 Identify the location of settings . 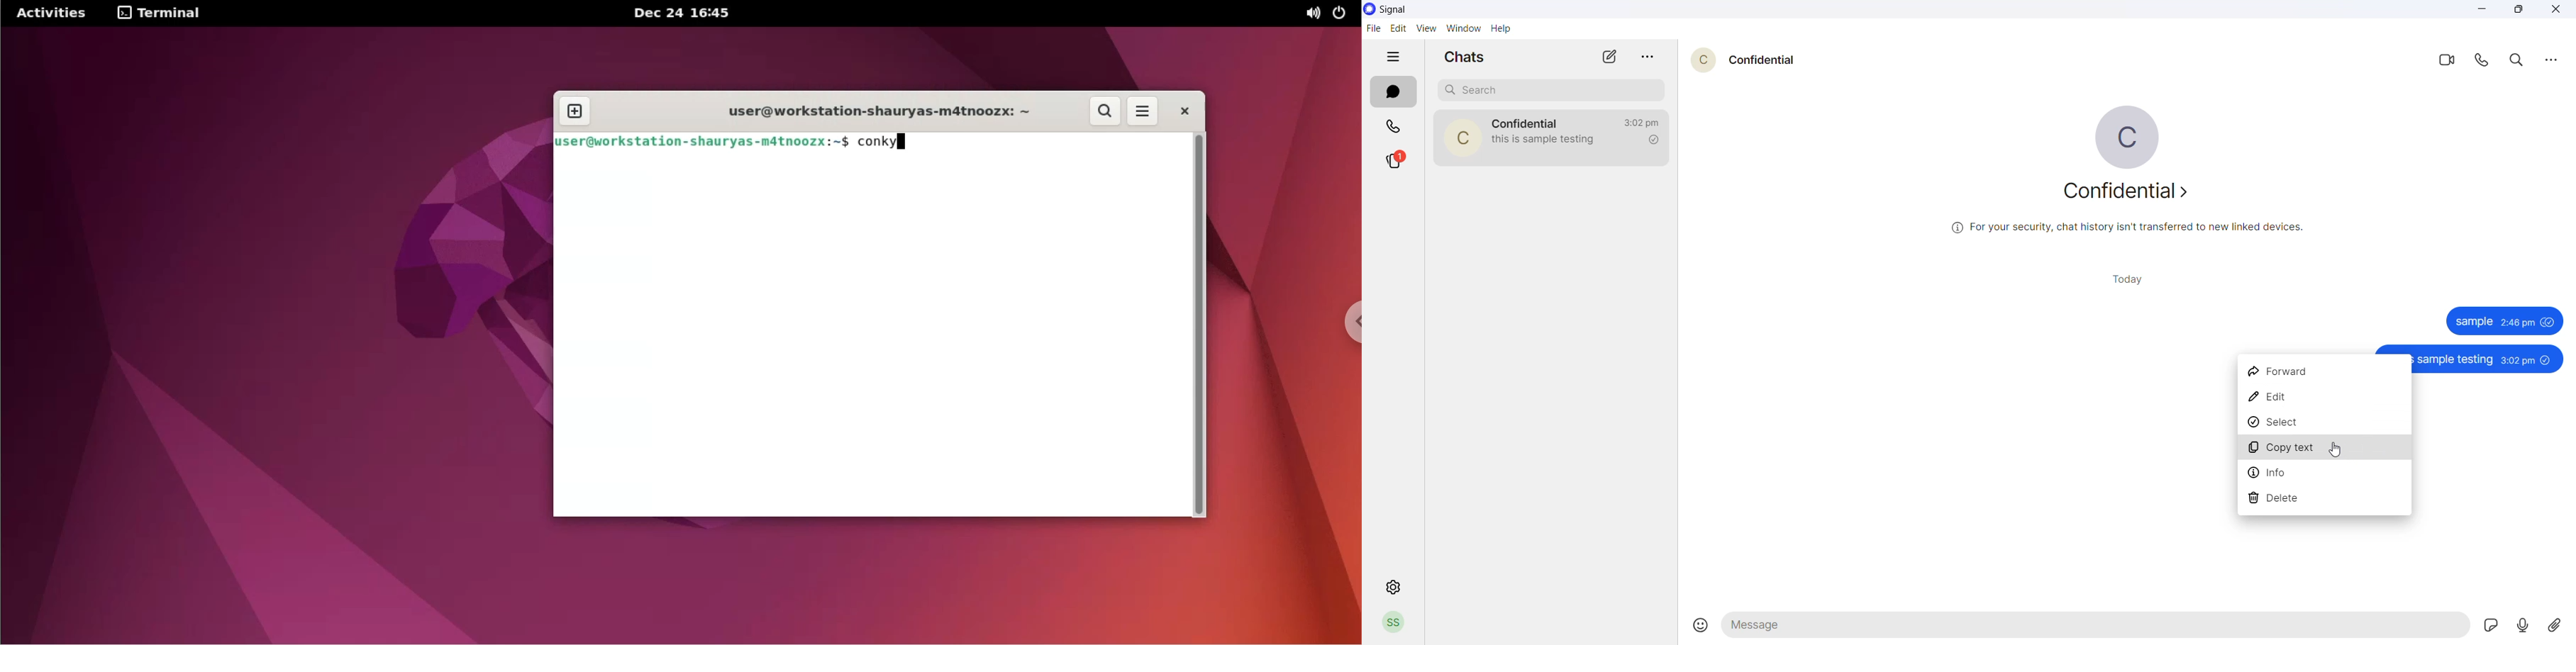
(1394, 586).